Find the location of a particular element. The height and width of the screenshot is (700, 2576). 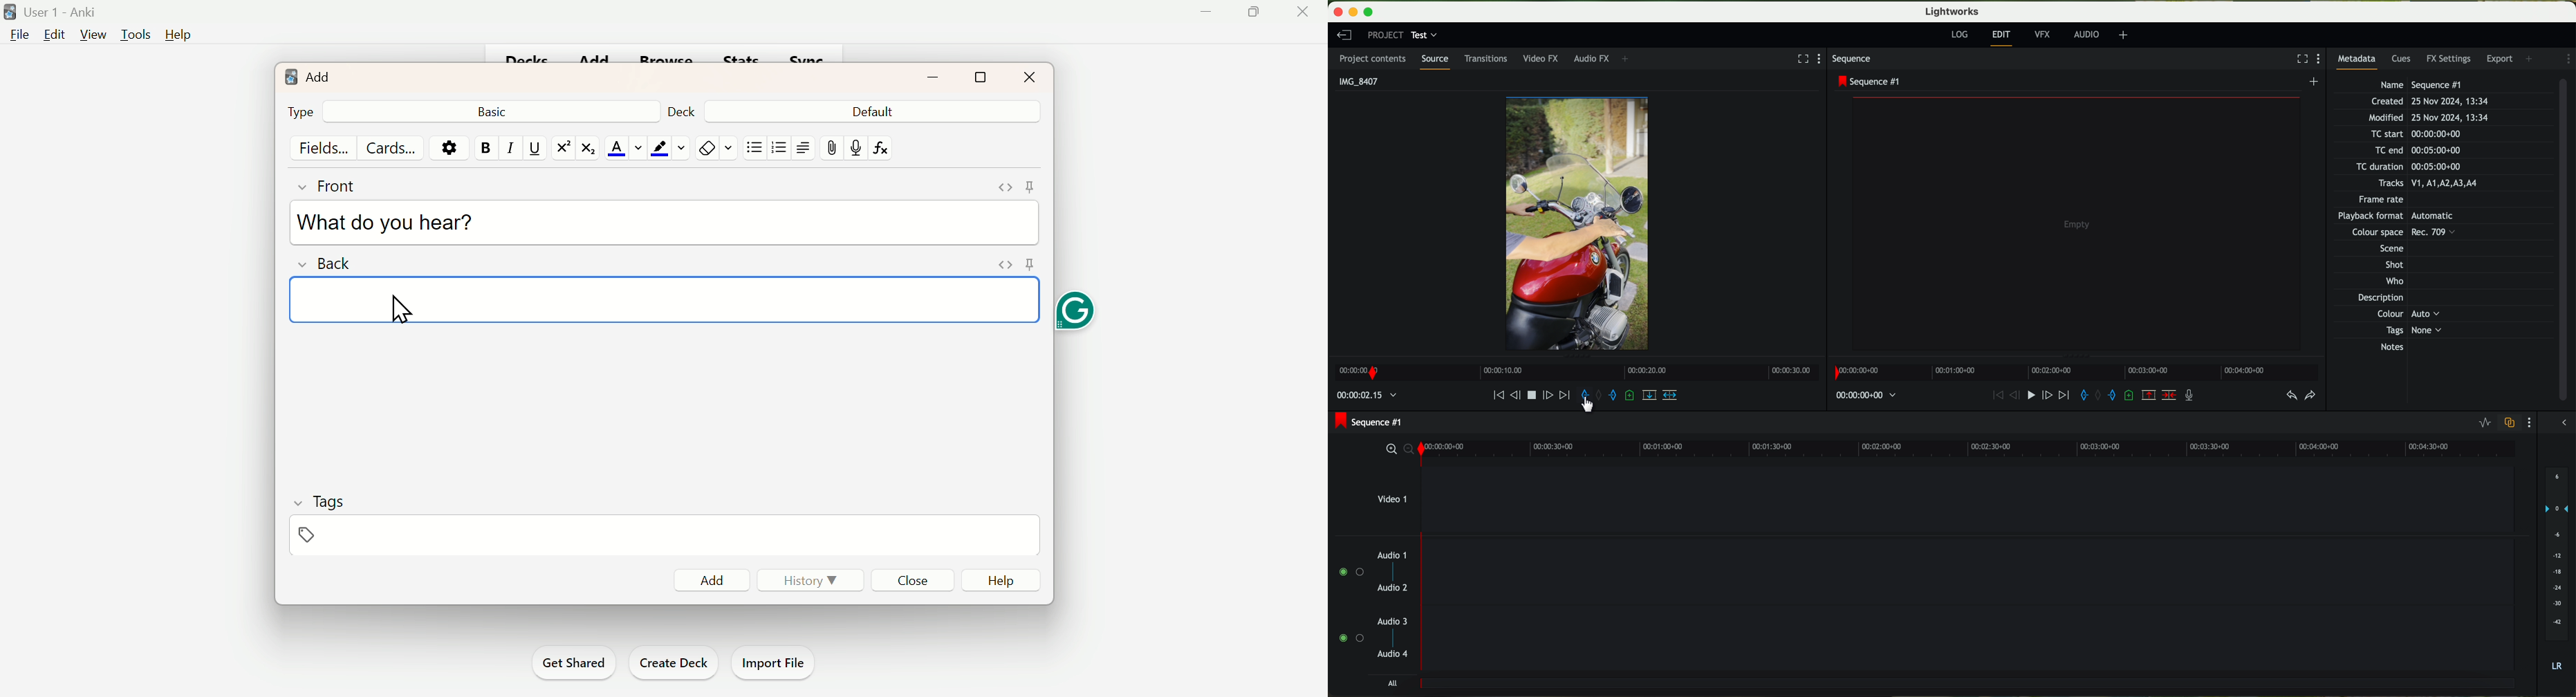

timeline is located at coordinates (2076, 372).